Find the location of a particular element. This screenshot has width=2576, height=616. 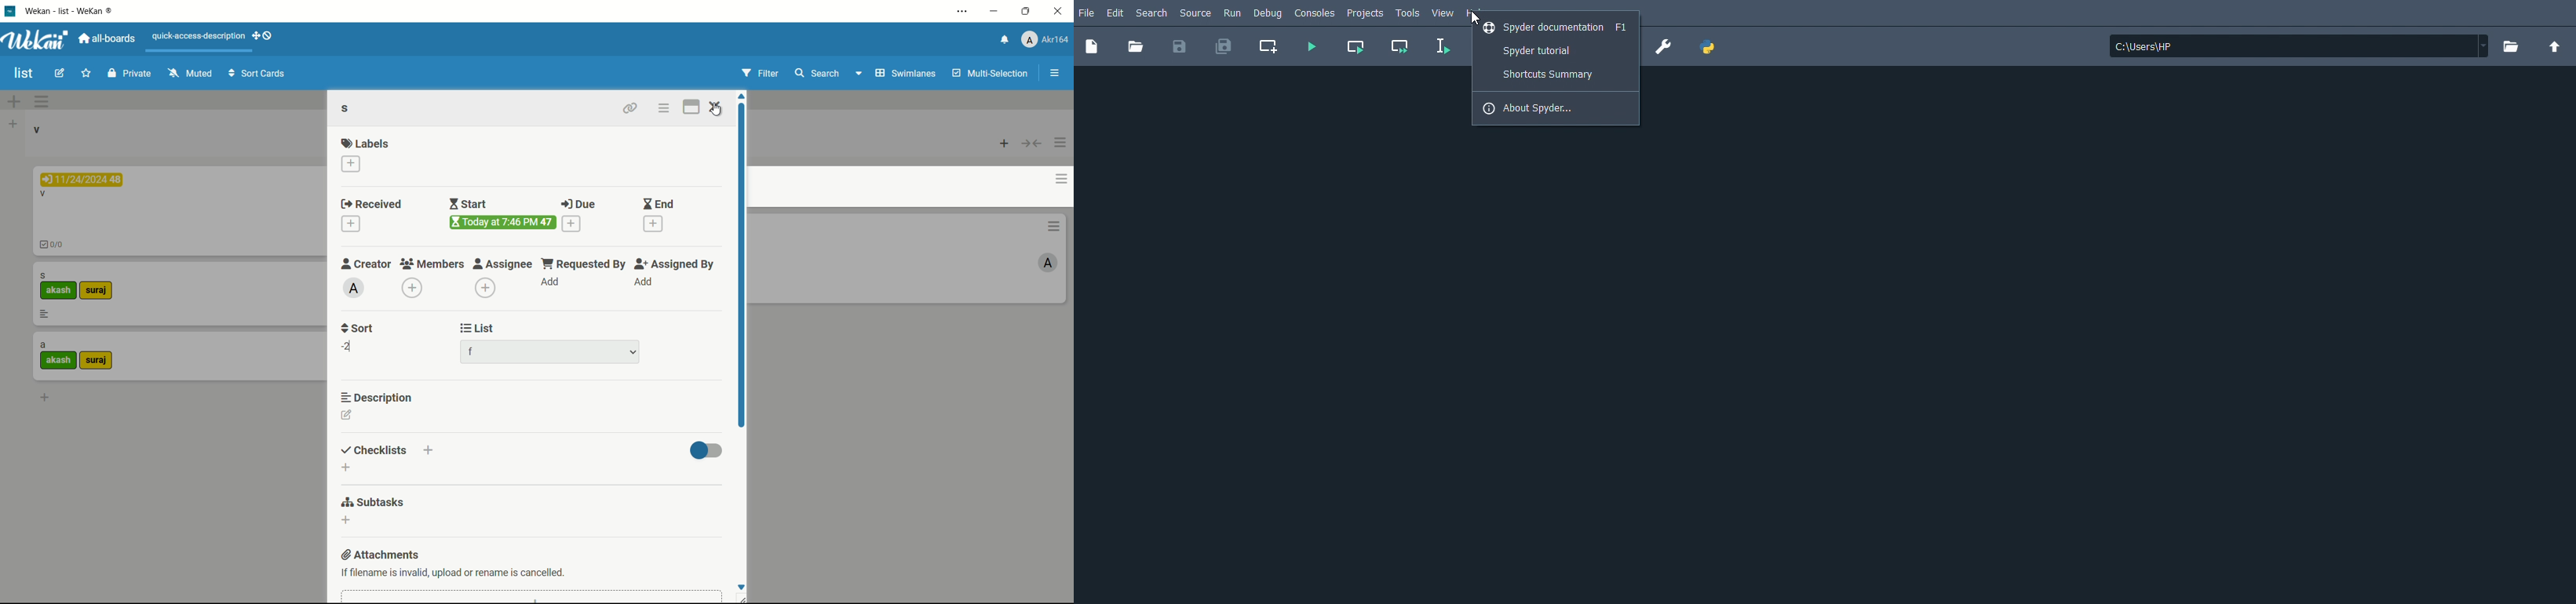

list is located at coordinates (475, 329).